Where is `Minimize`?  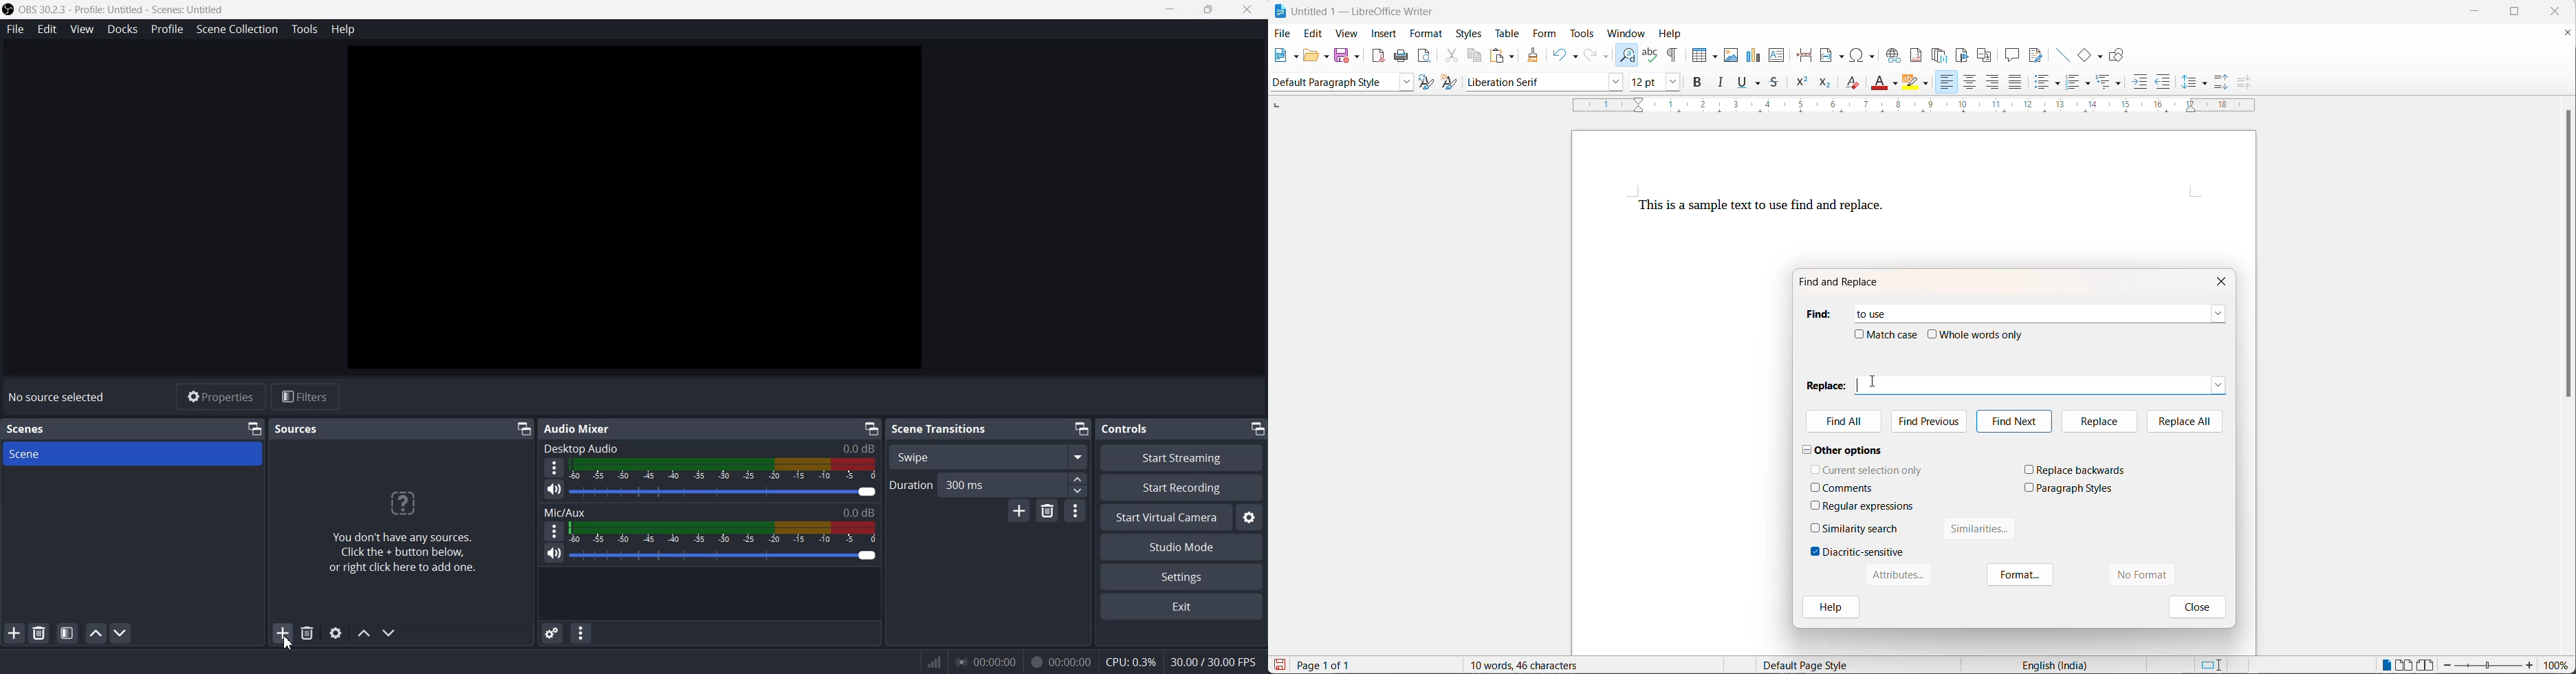 Minimize is located at coordinates (1080, 429).